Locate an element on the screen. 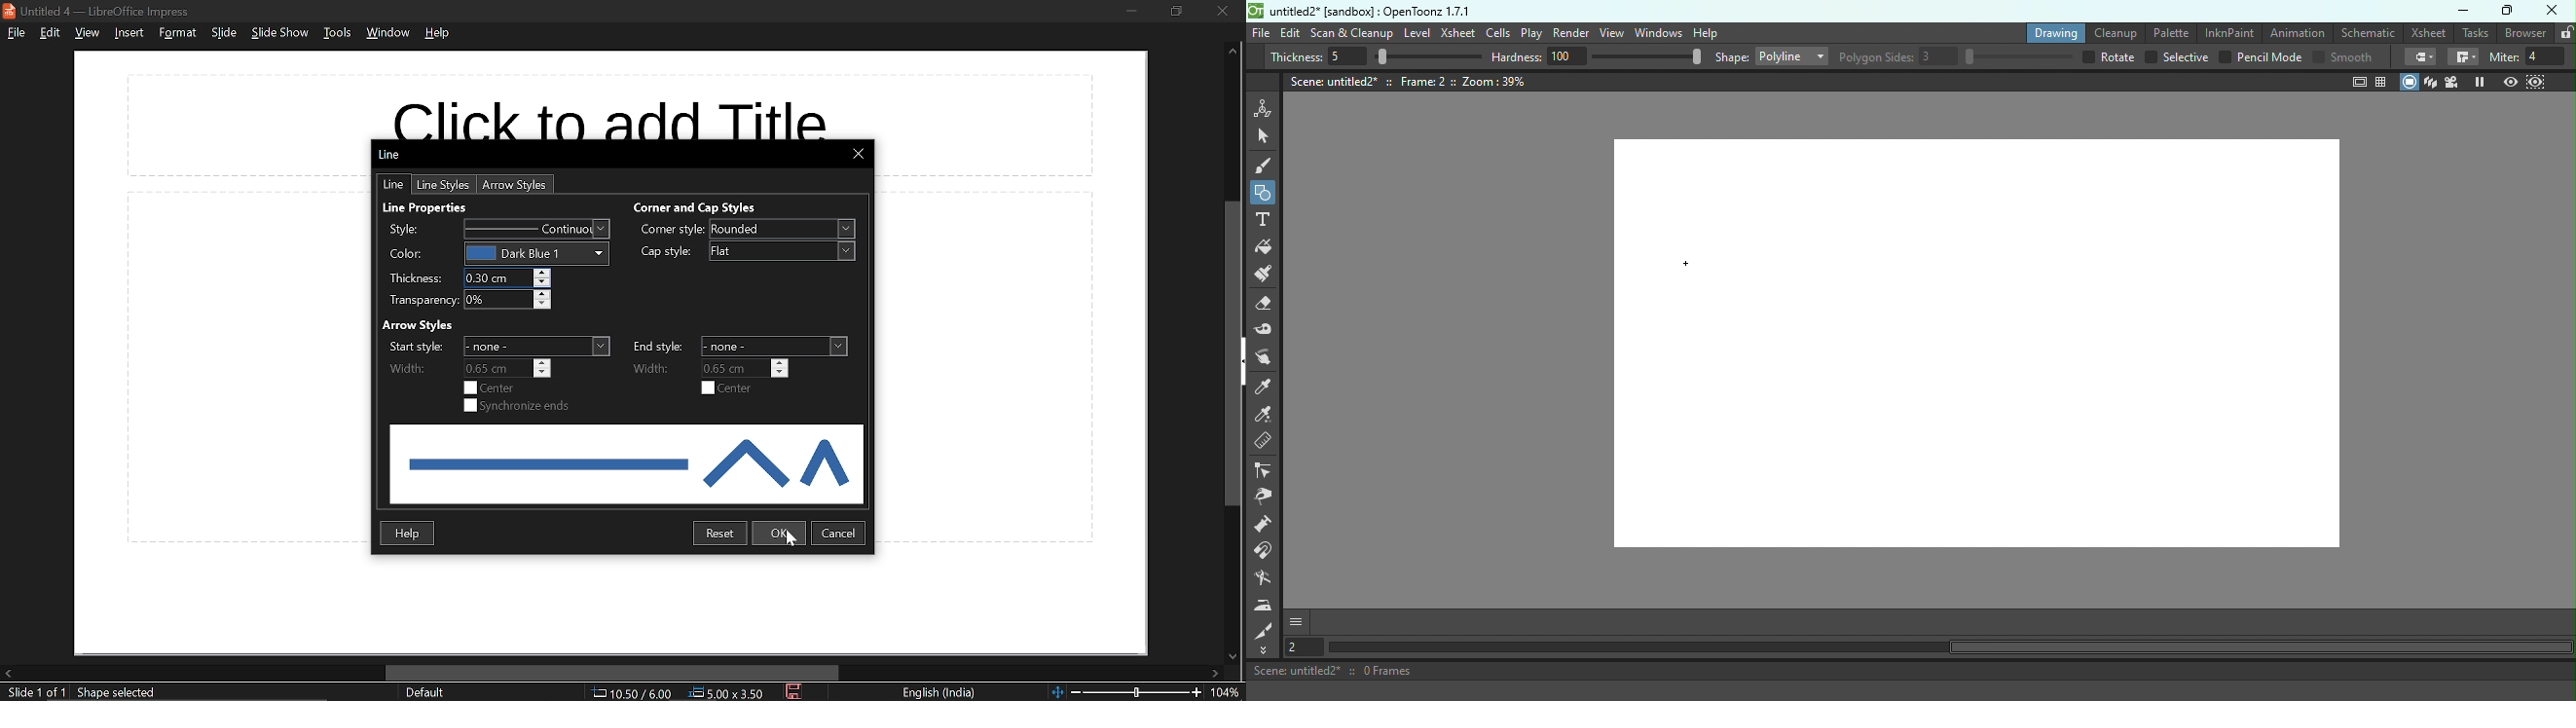 This screenshot has width=2576, height=728. line is located at coordinates (389, 184).